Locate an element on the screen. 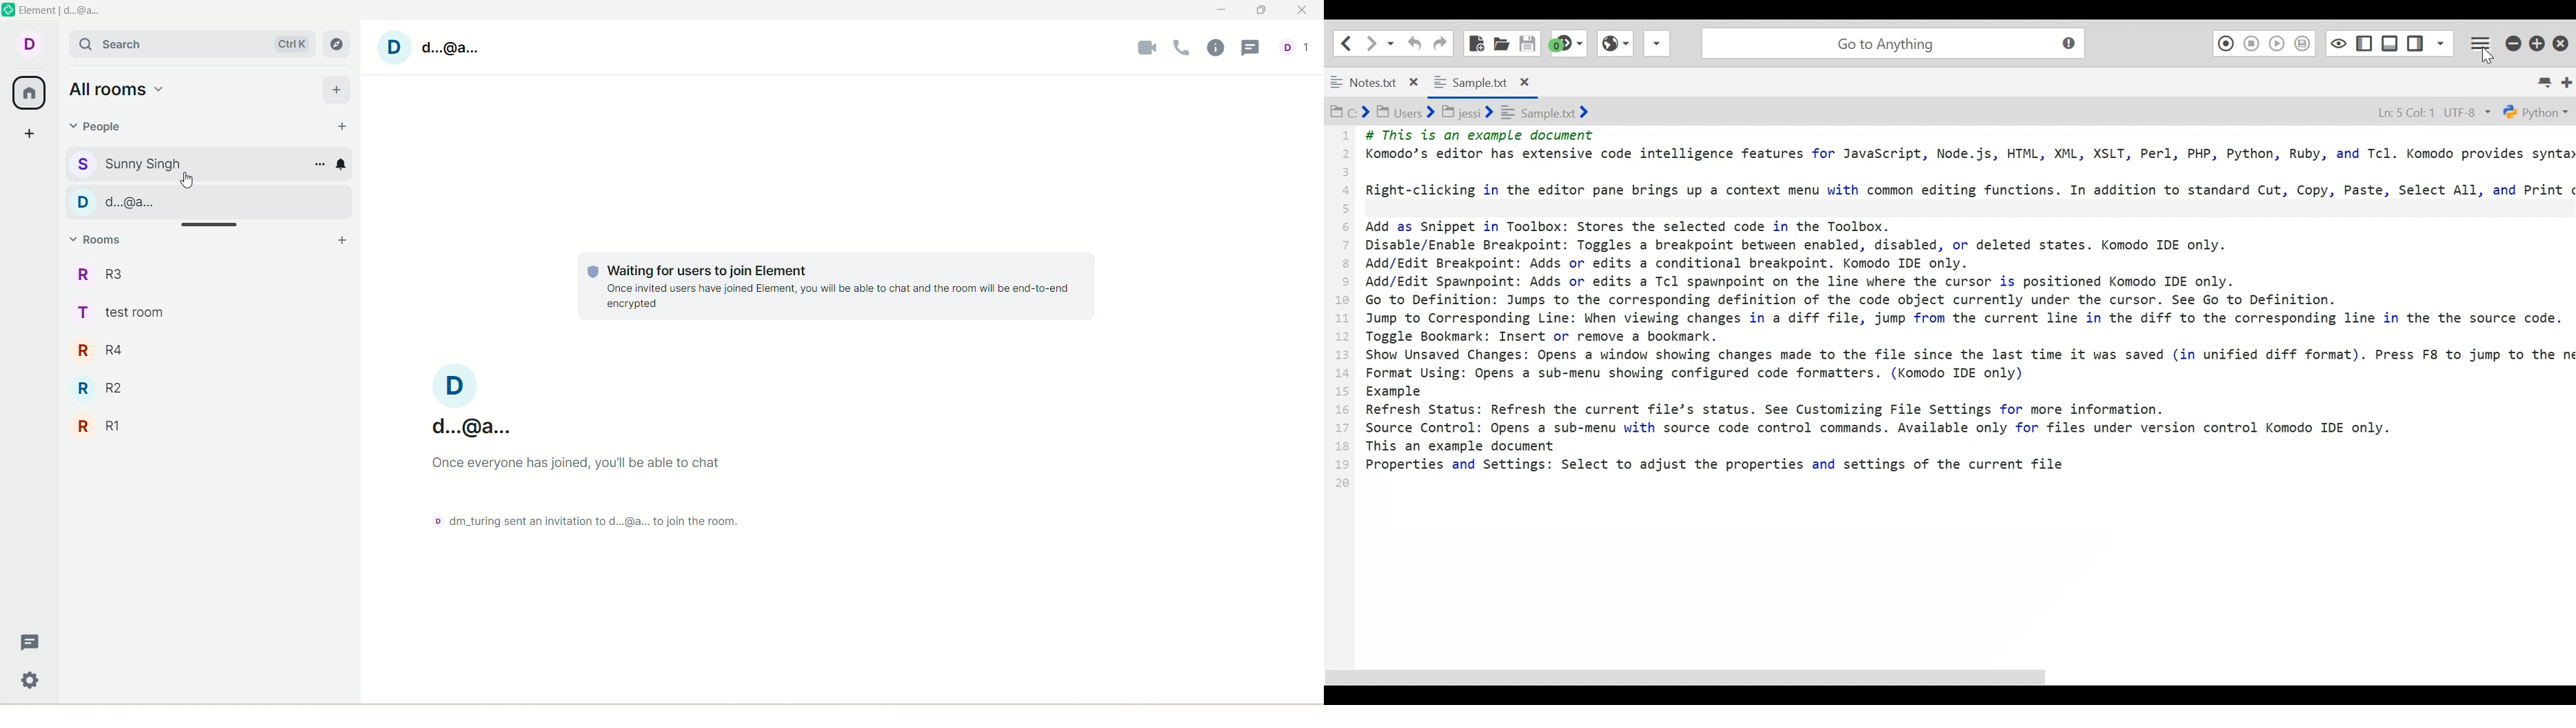  account is located at coordinates (432, 48).